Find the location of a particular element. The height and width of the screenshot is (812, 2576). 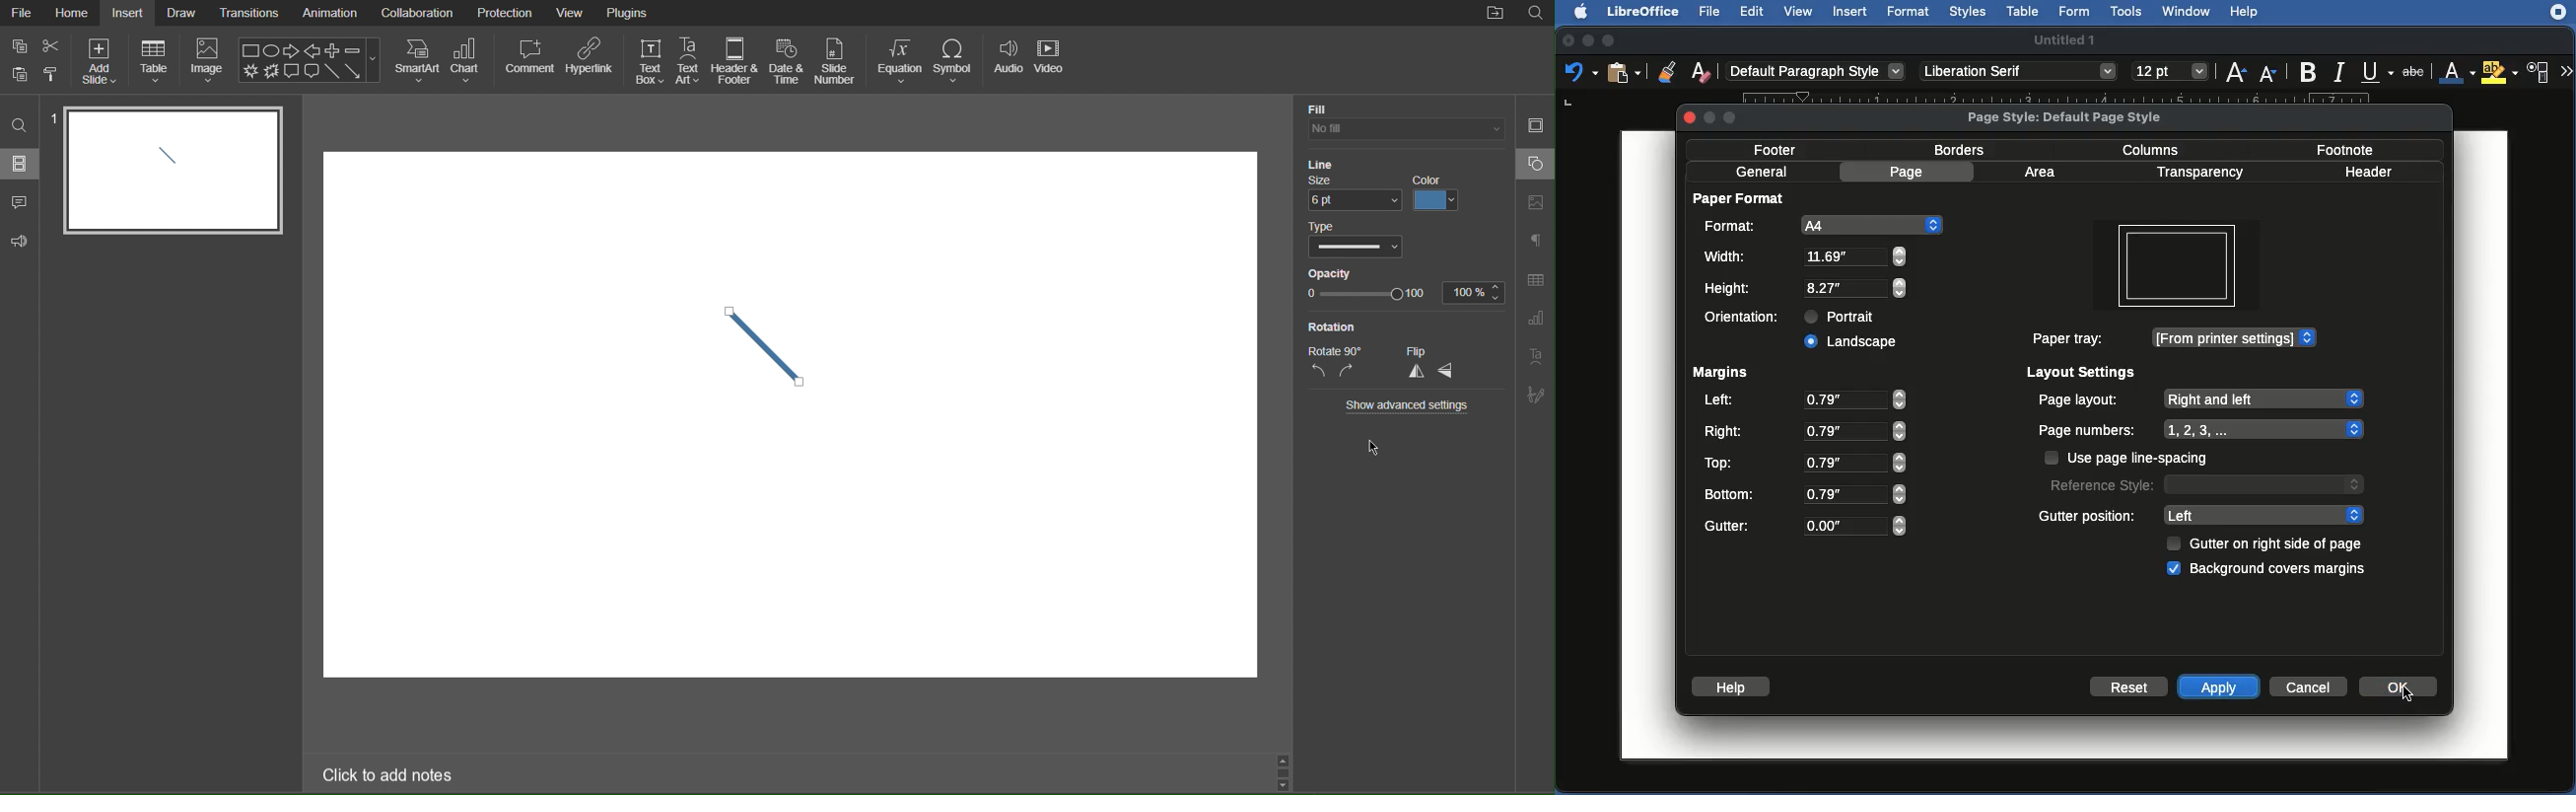

Tools is located at coordinates (2128, 11).